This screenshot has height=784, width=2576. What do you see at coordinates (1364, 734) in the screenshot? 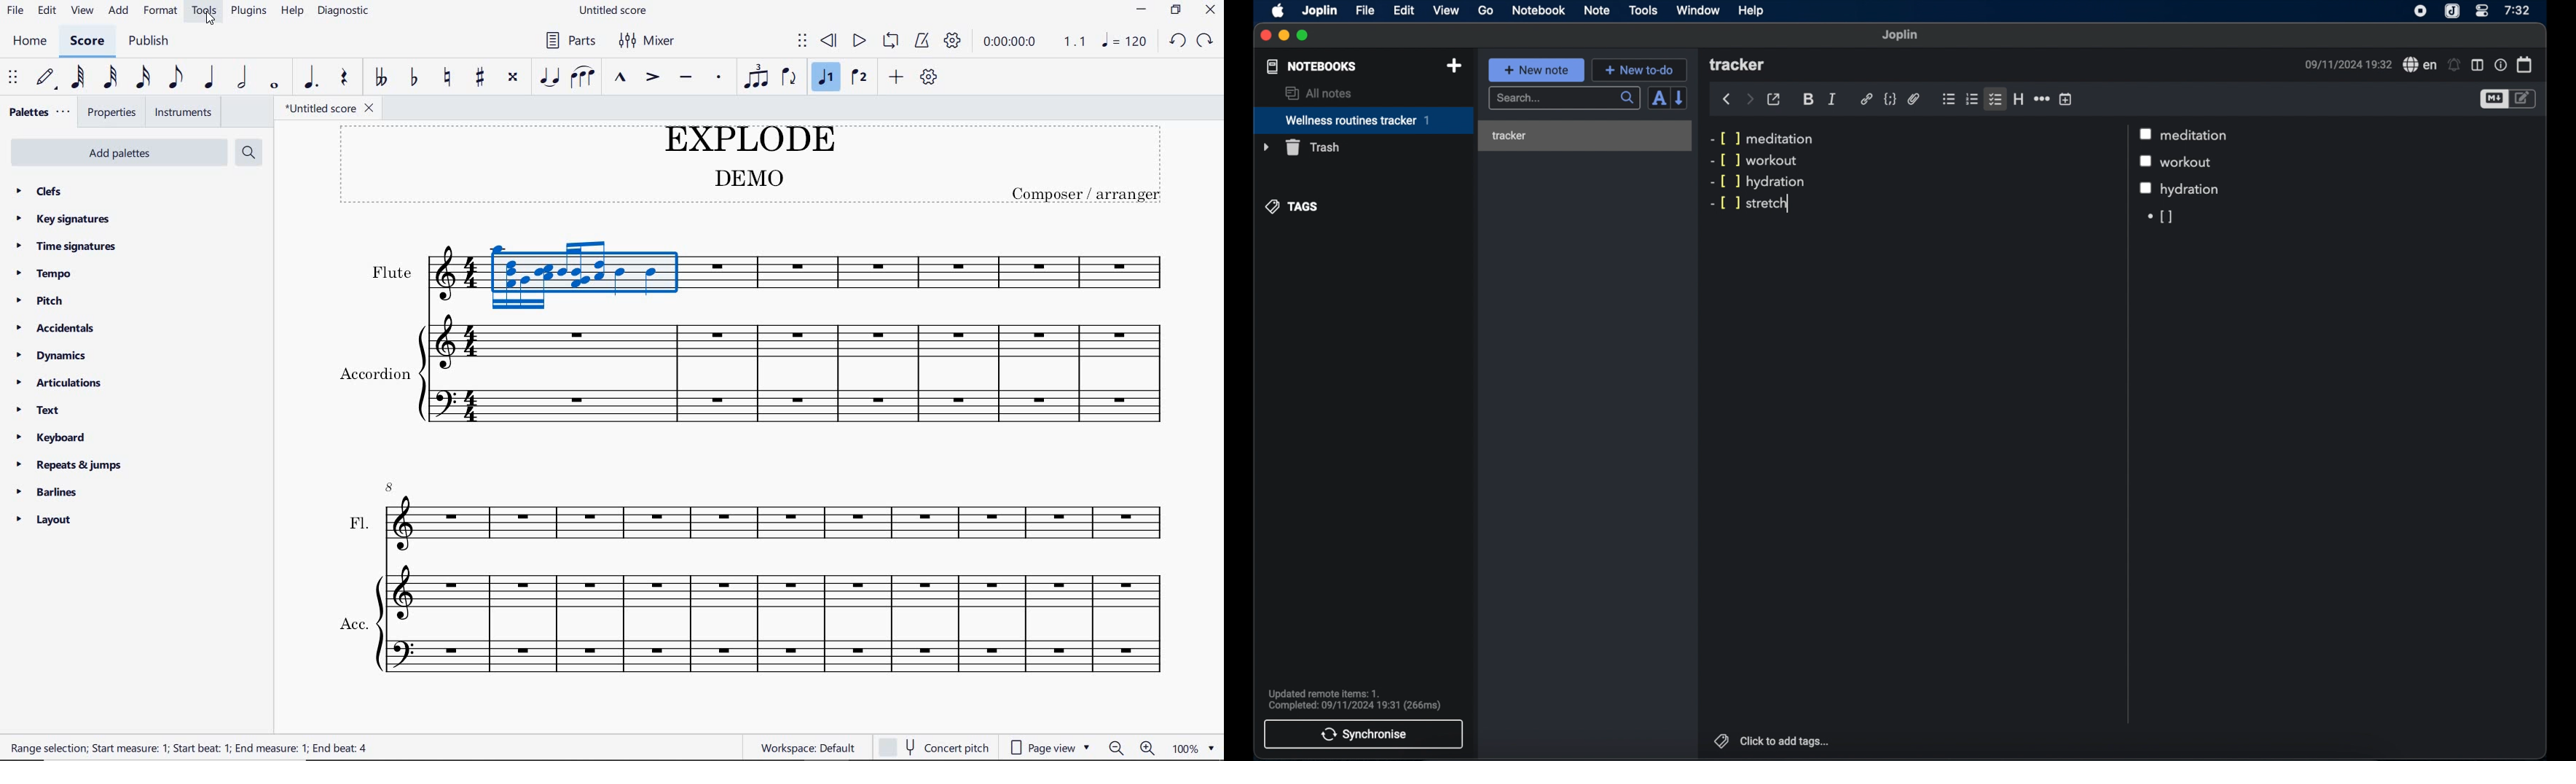
I see `synchronise` at bounding box center [1364, 734].